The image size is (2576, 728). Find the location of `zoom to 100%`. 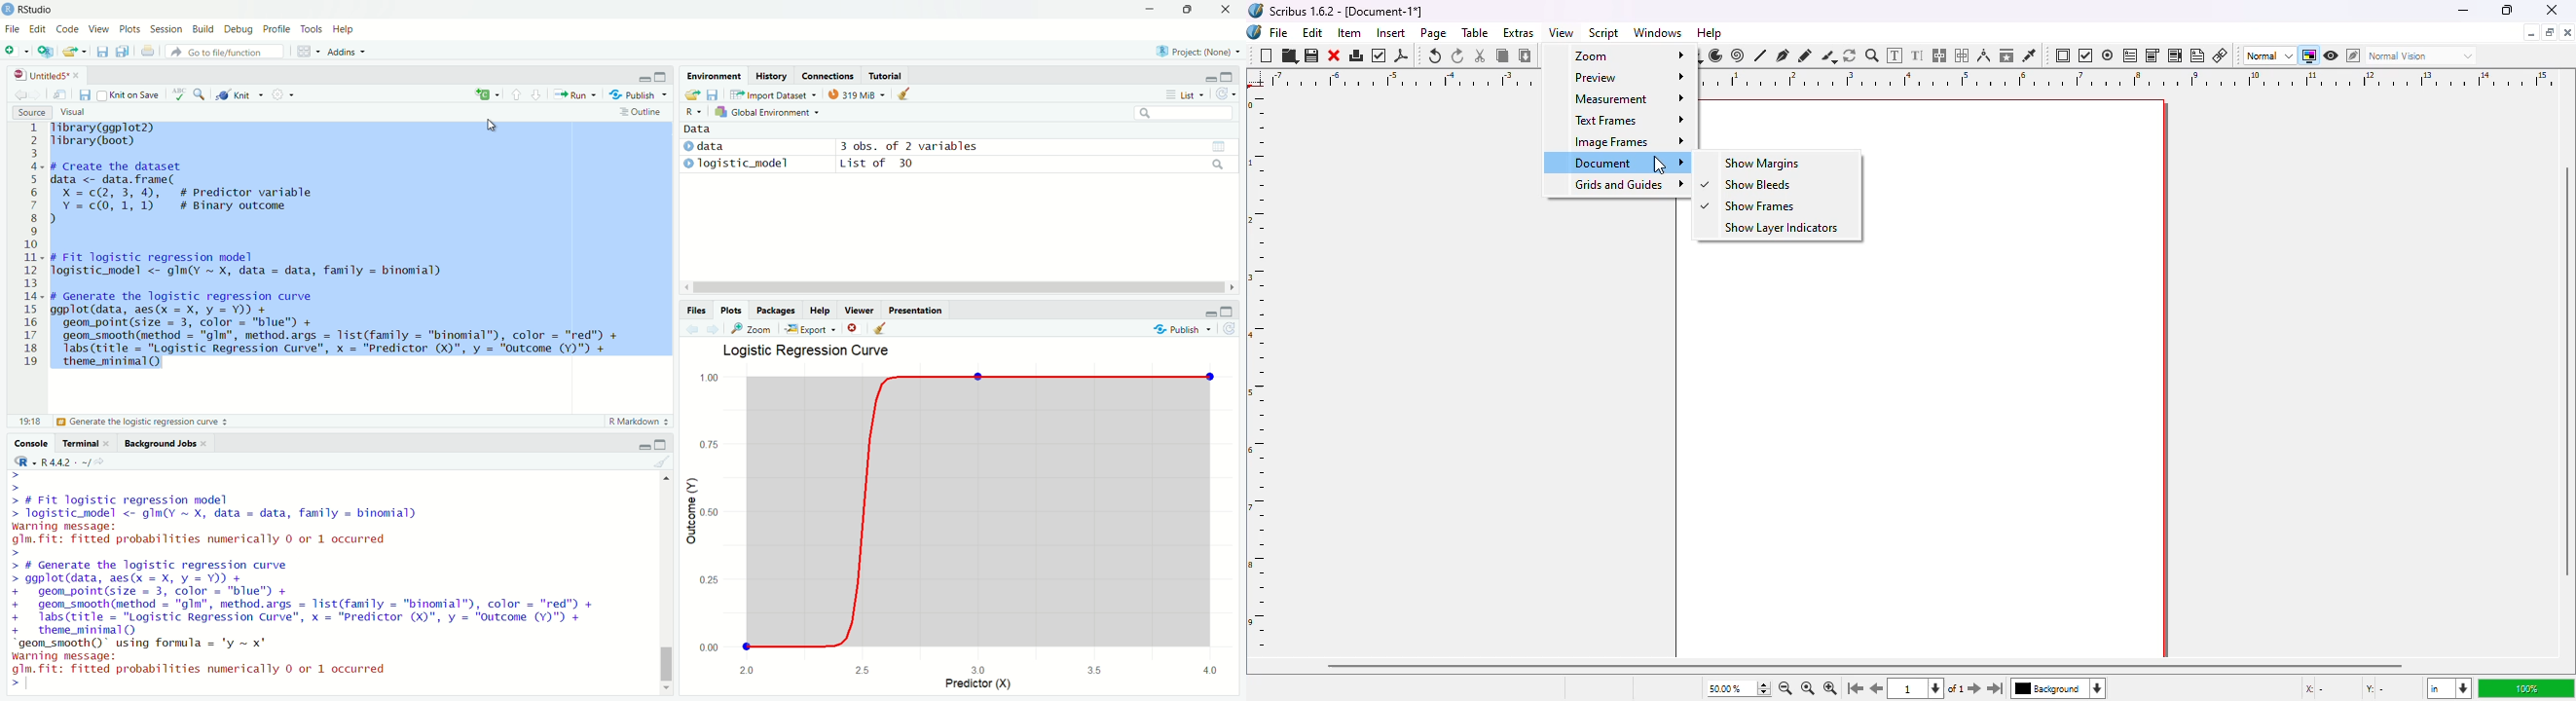

zoom to 100% is located at coordinates (1806, 689).